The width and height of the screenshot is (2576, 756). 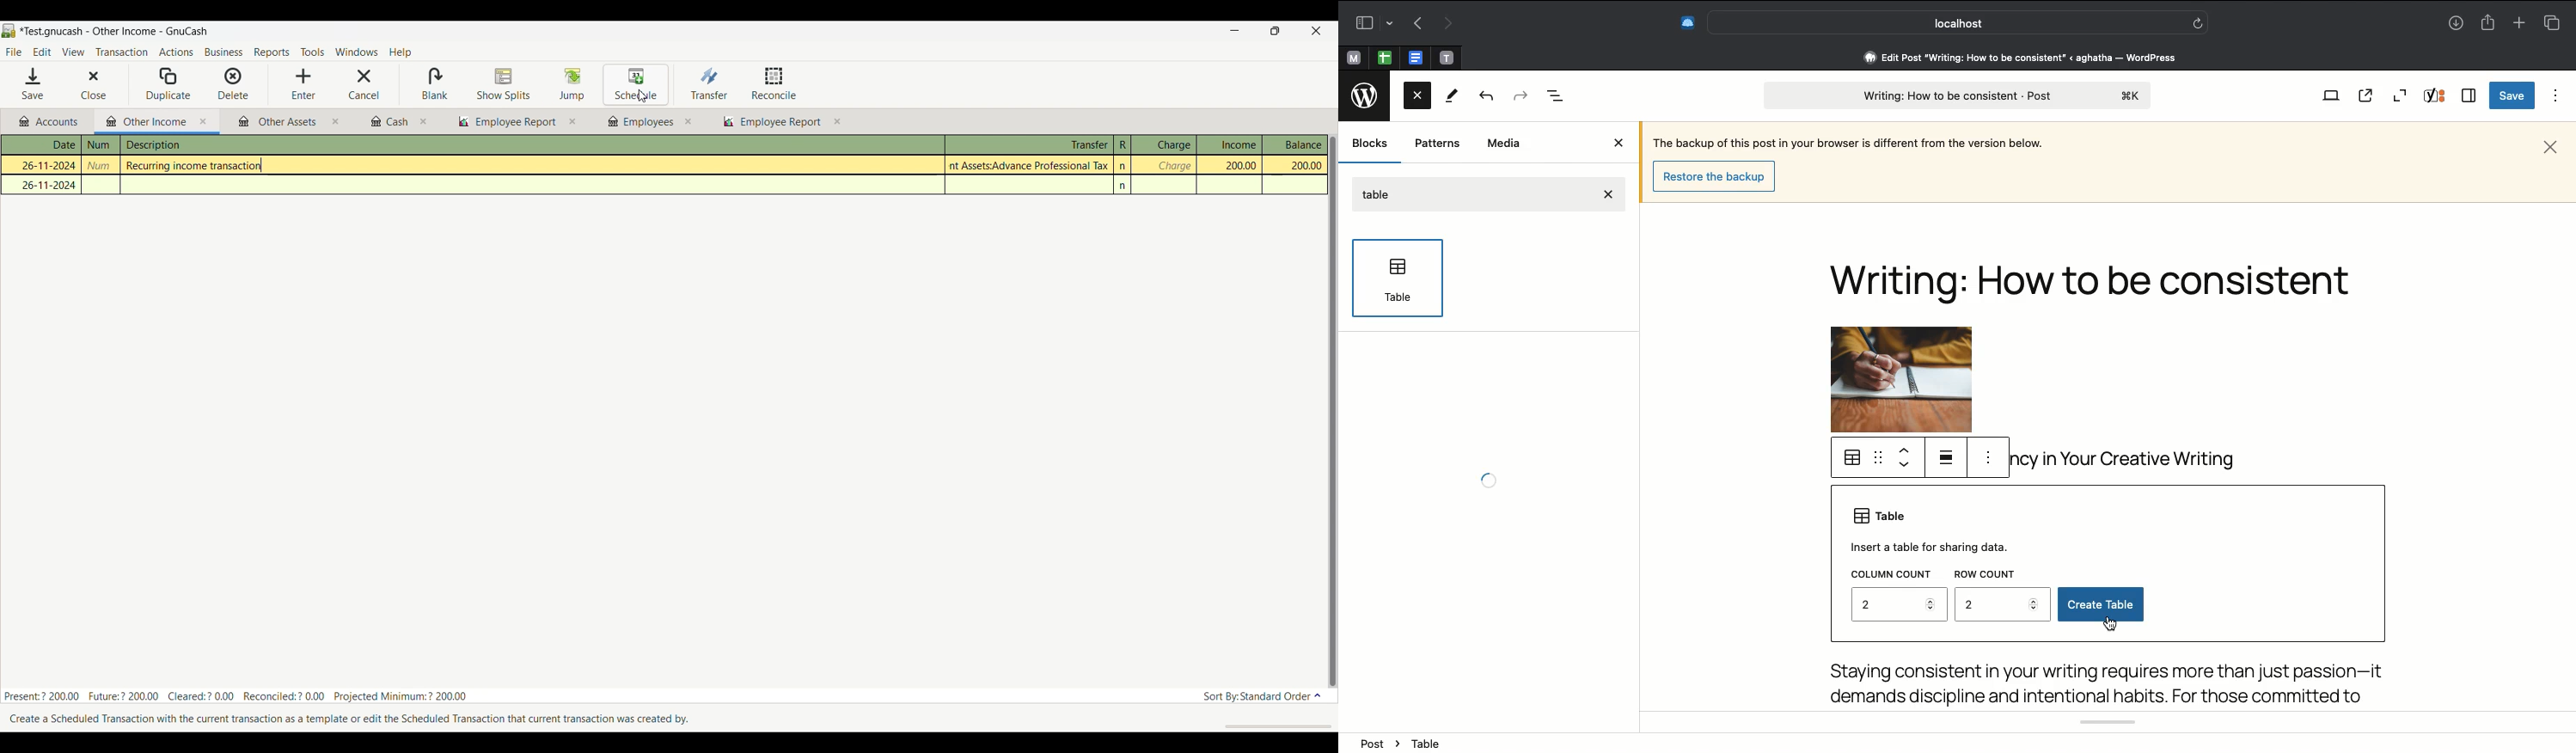 What do you see at coordinates (2111, 683) in the screenshot?
I see `Body` at bounding box center [2111, 683].